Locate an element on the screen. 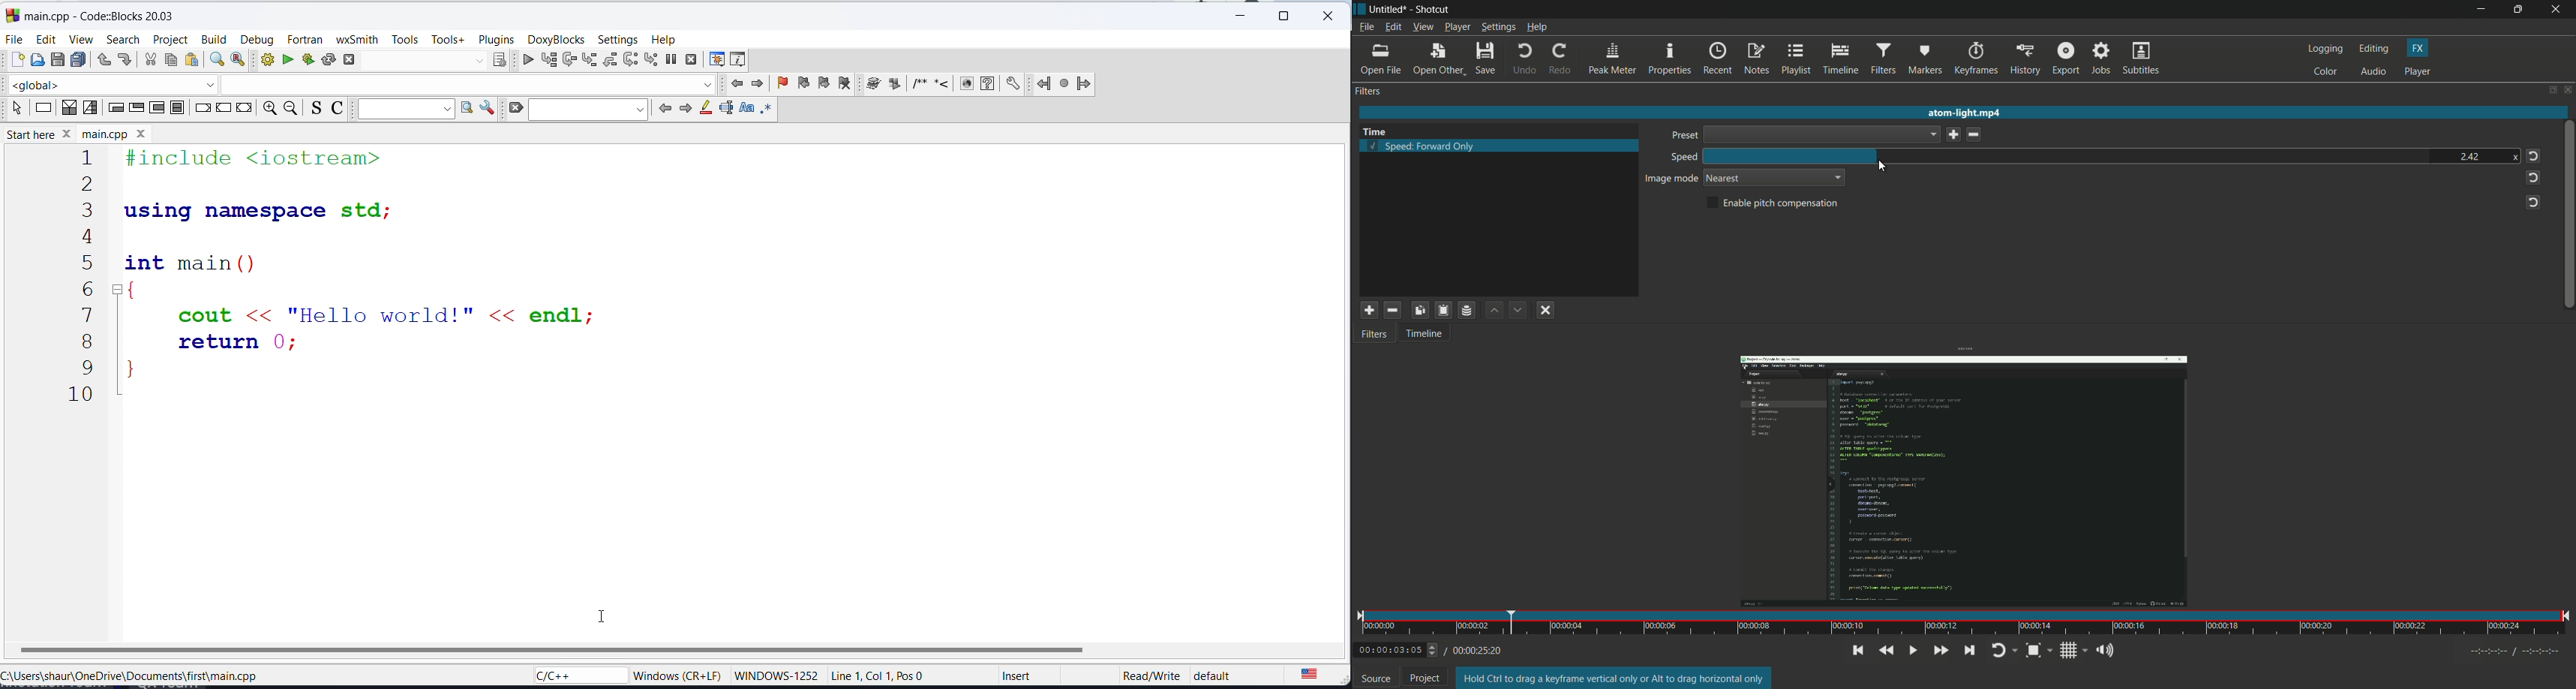 The width and height of the screenshot is (2576, 700). time is located at coordinates (1966, 622).